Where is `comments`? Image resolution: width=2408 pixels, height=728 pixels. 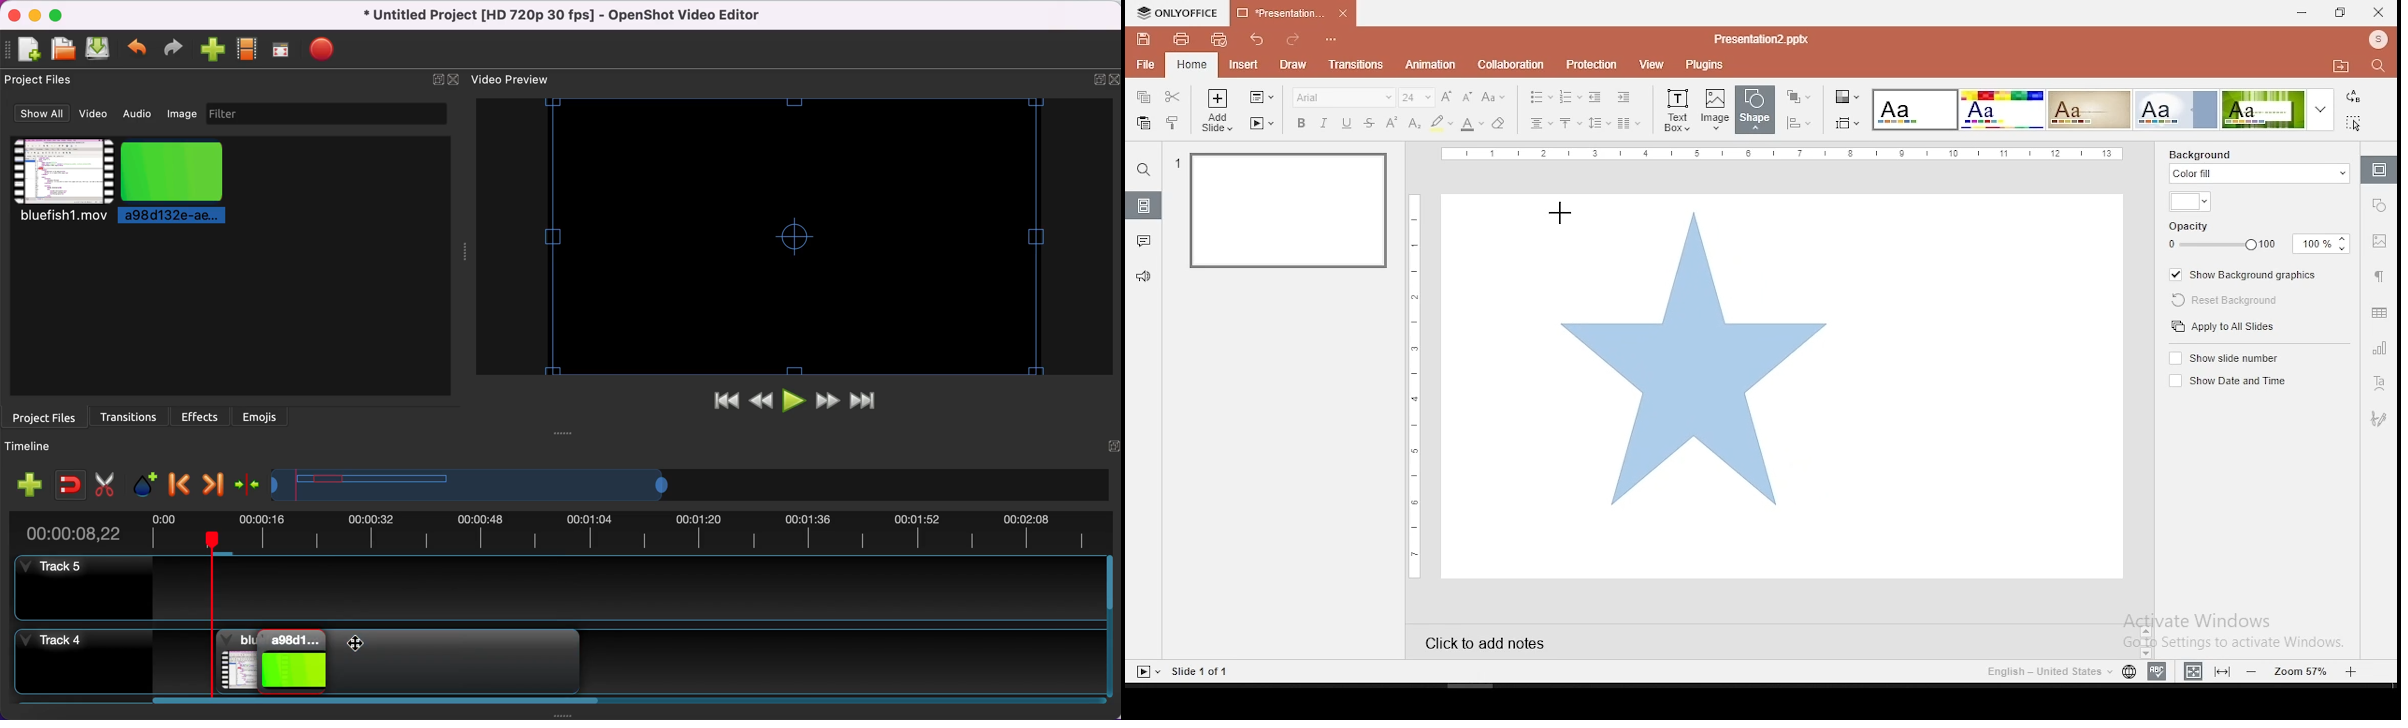
comments is located at coordinates (1143, 241).